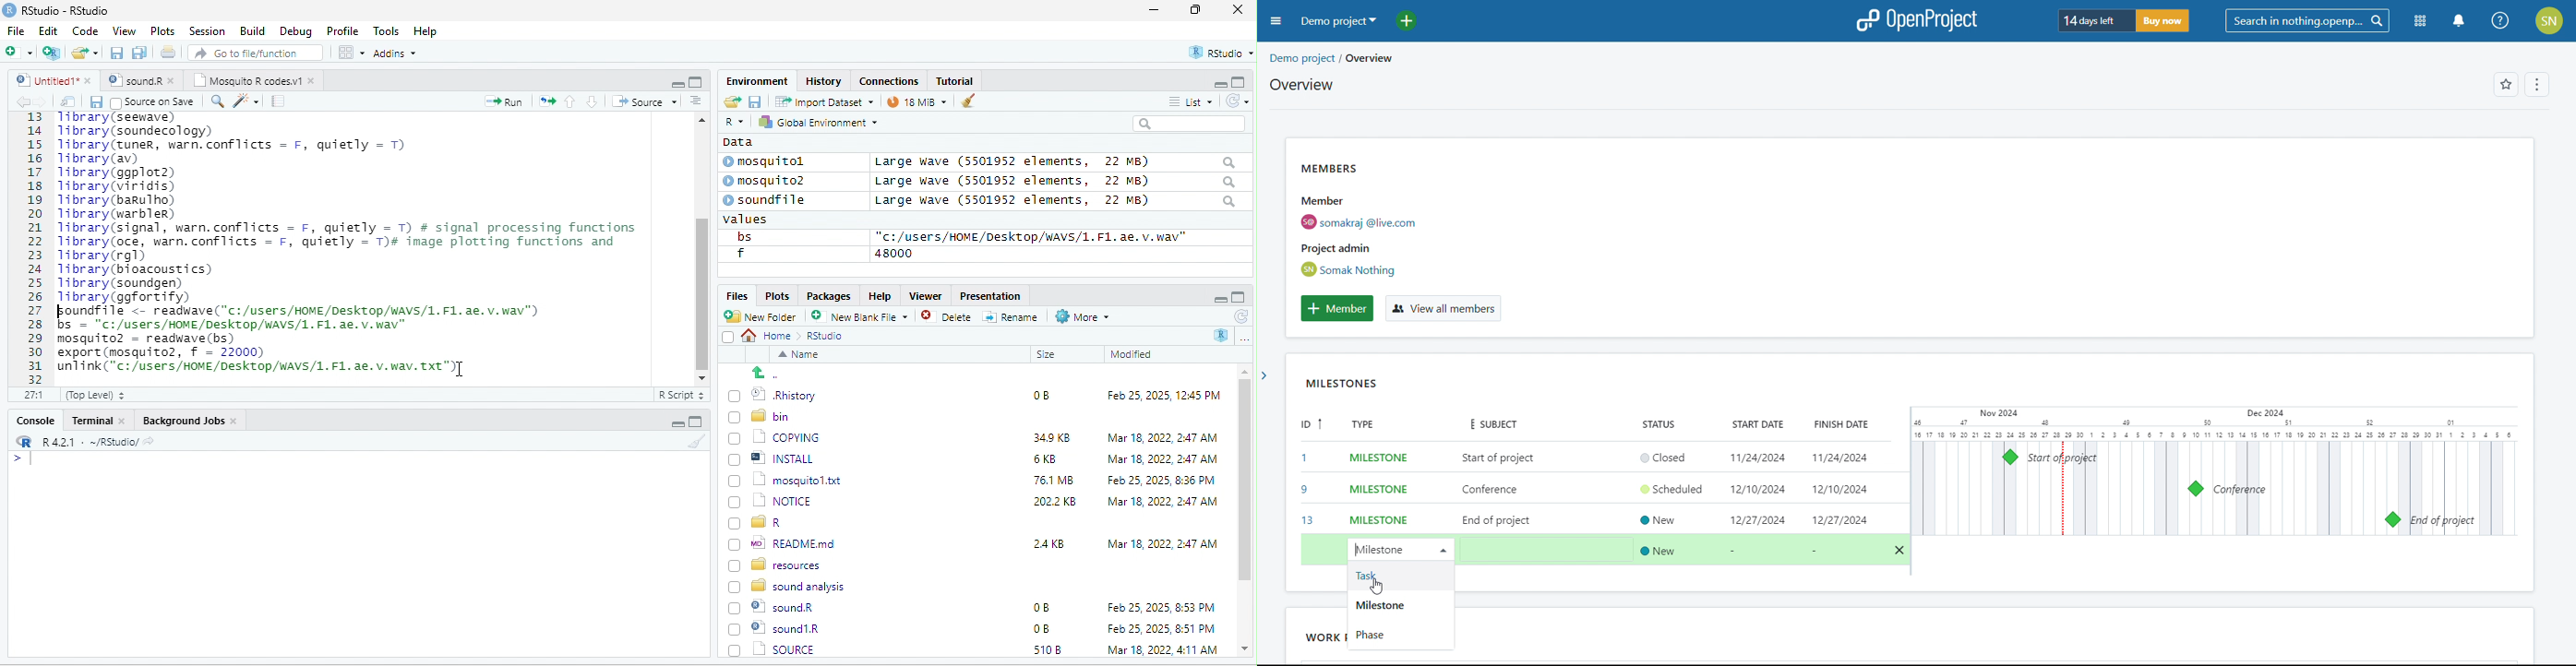 Image resolution: width=2576 pixels, height=672 pixels. I want to click on Background Jobs, so click(189, 420).